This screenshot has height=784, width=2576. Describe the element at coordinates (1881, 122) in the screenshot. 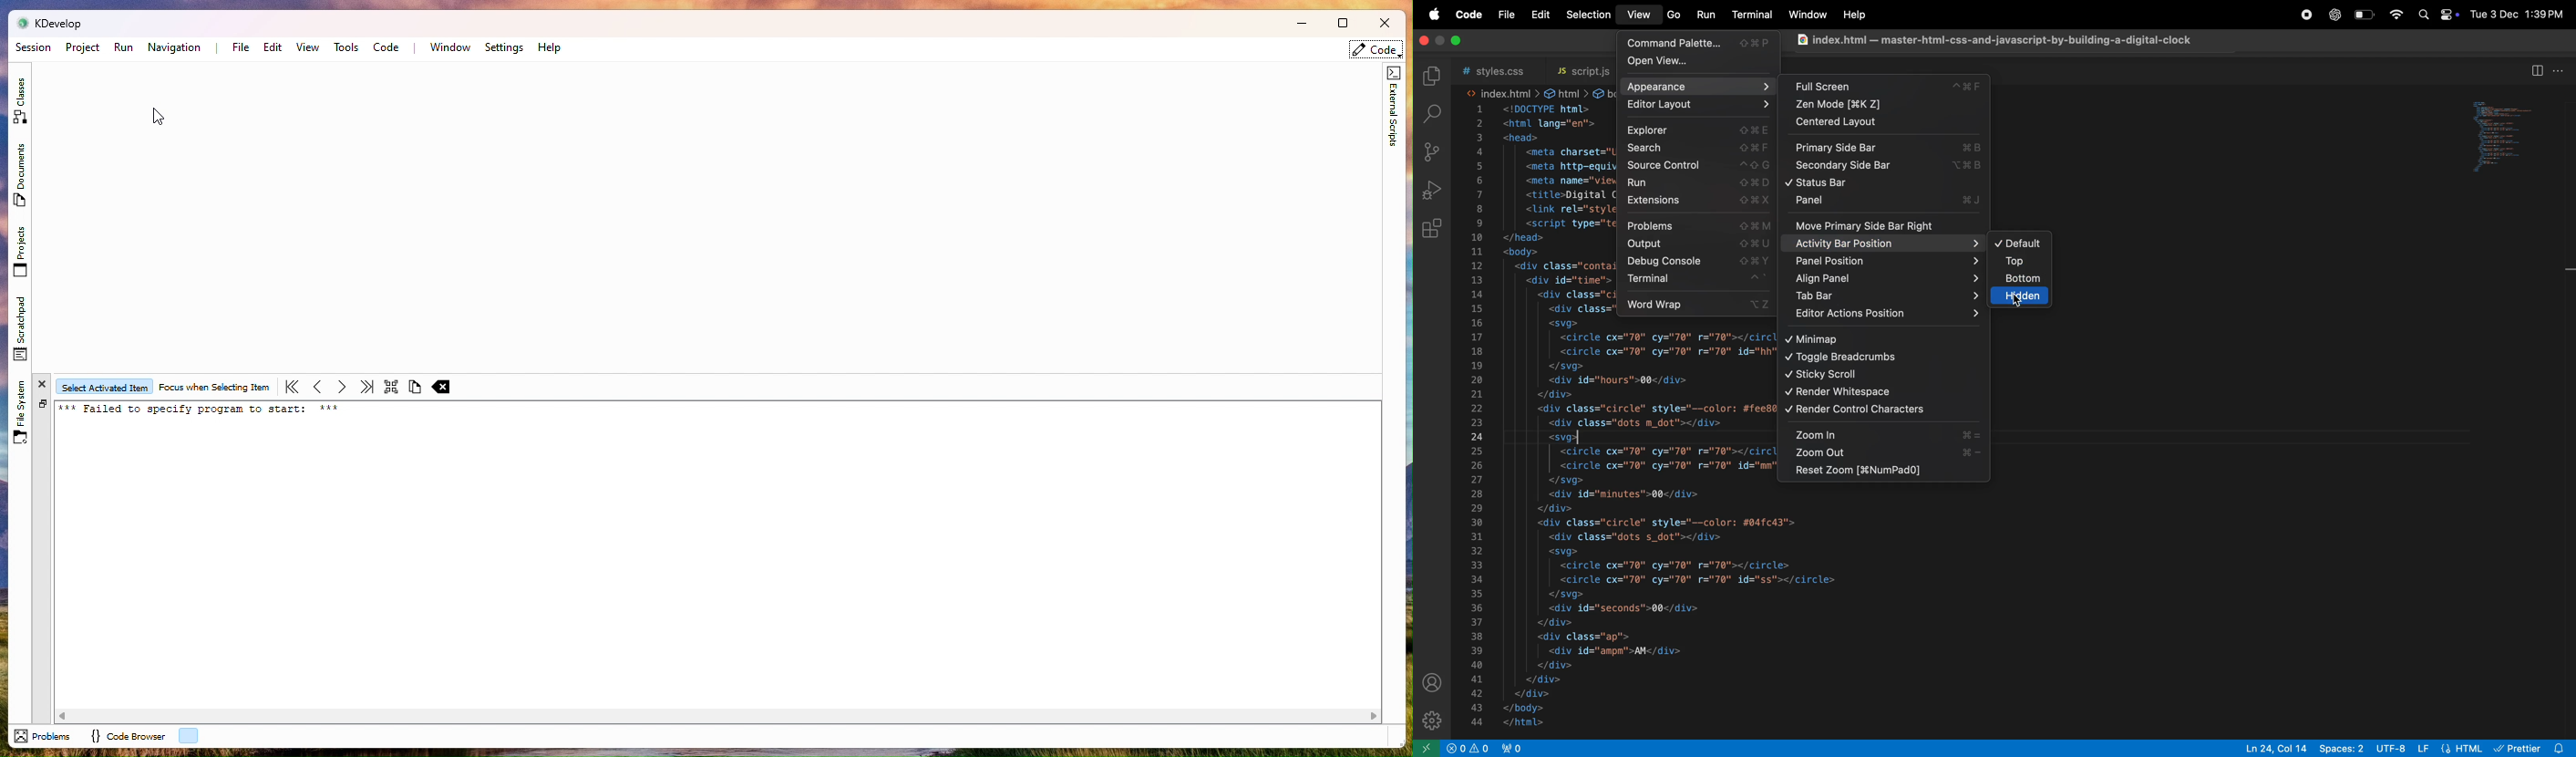

I see `centered layout` at that location.